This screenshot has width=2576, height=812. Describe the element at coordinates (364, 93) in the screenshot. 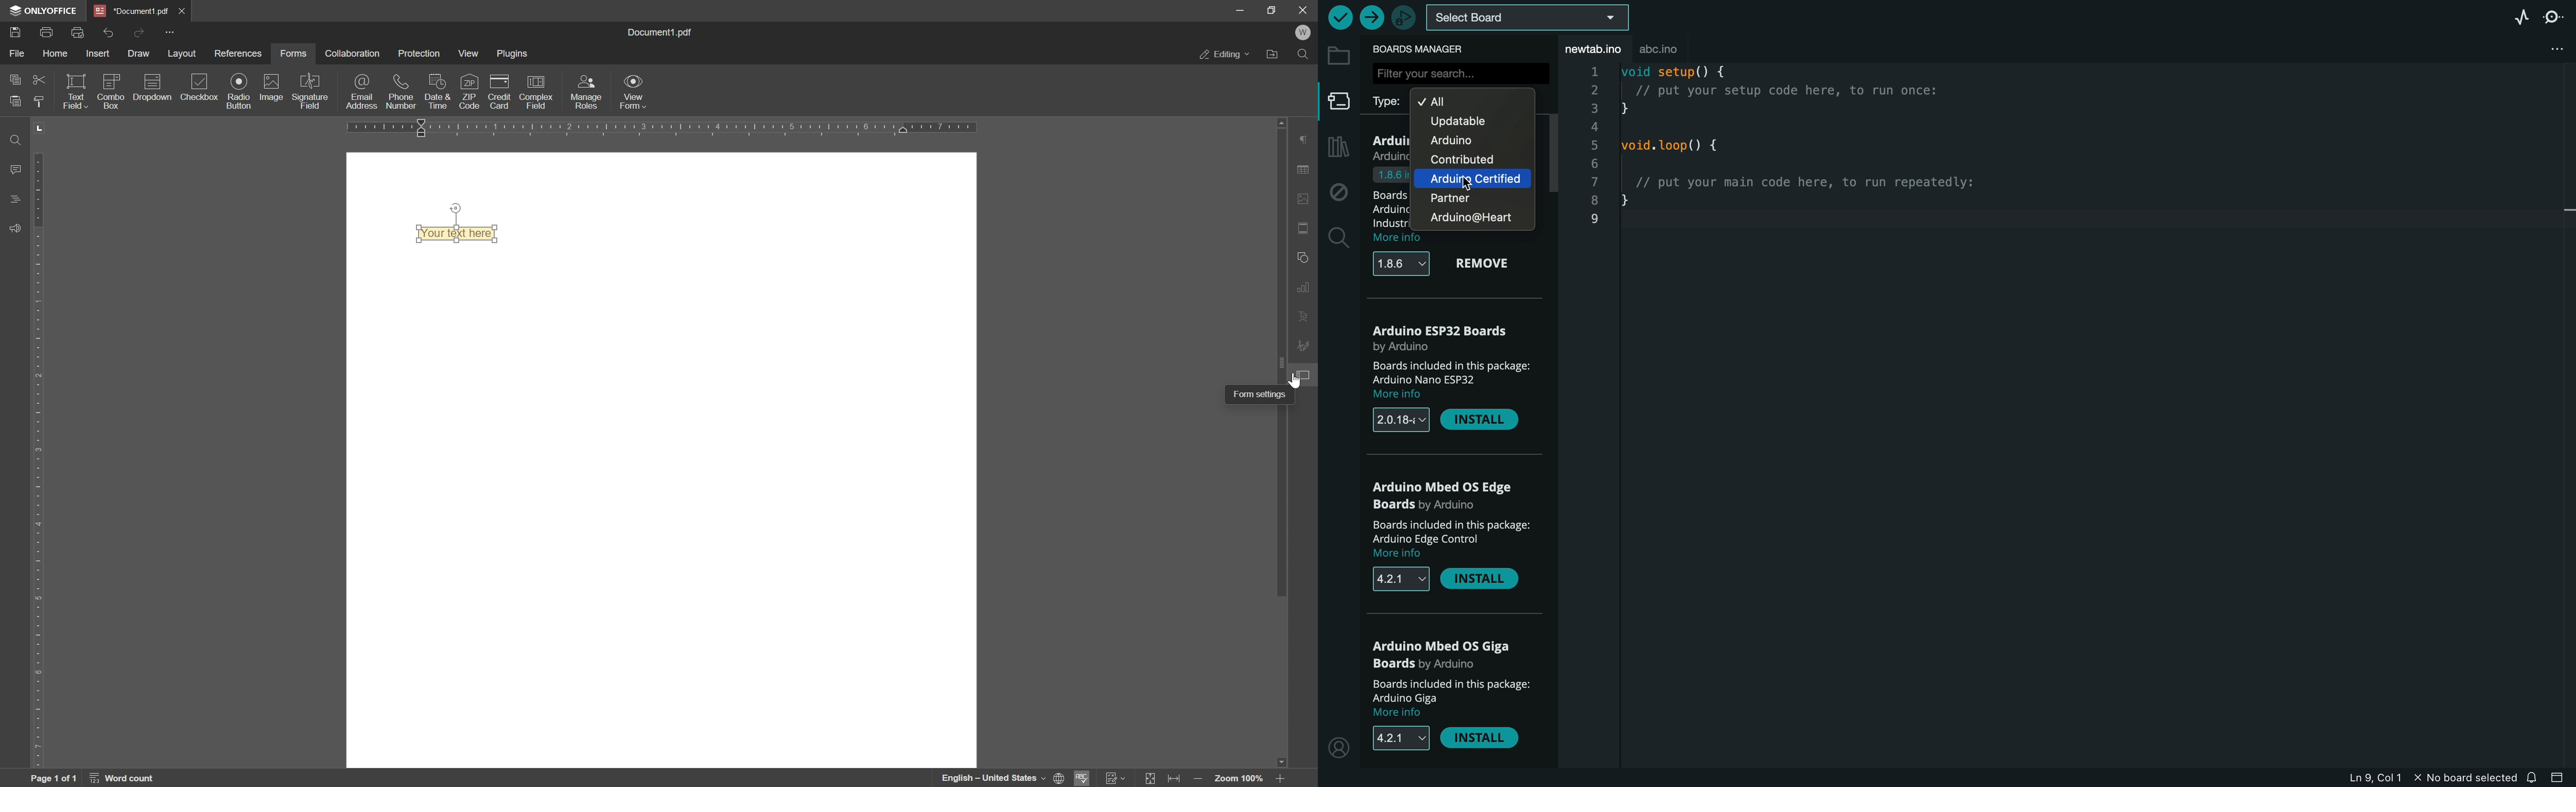

I see `email address` at that location.